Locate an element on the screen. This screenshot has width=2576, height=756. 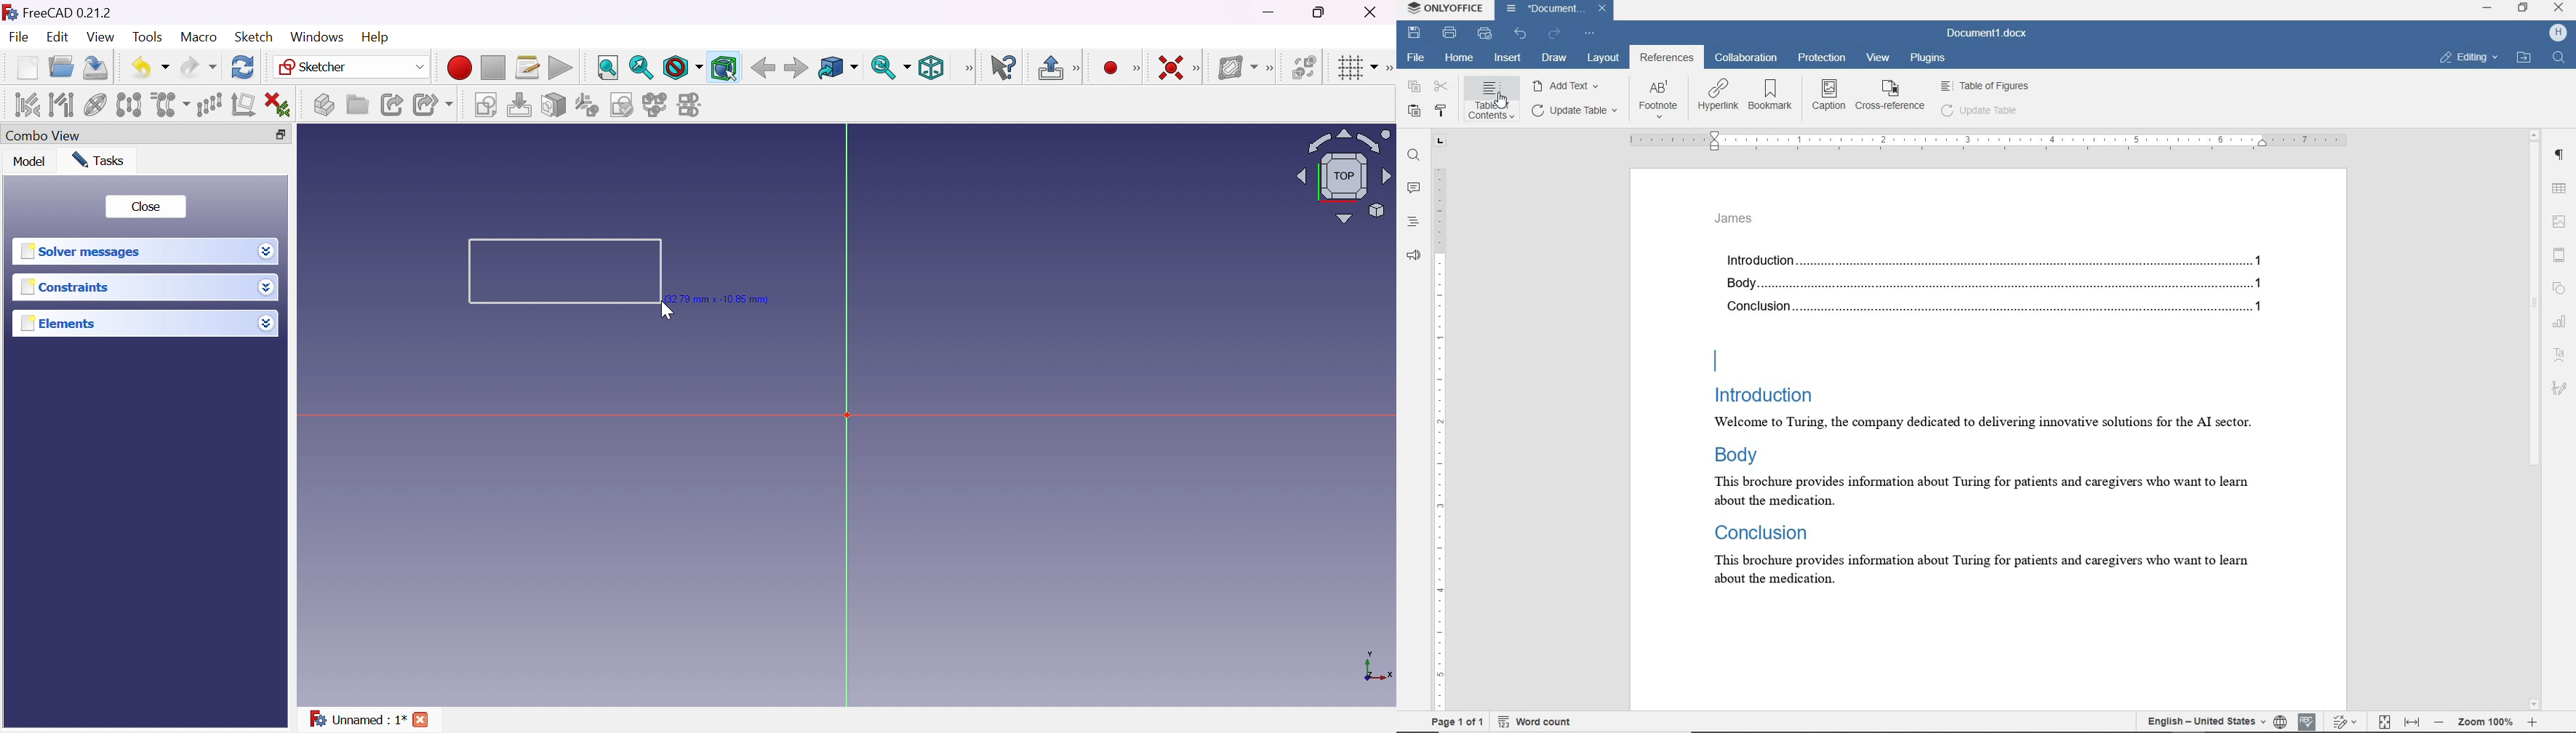
collaboration is located at coordinates (1745, 58).